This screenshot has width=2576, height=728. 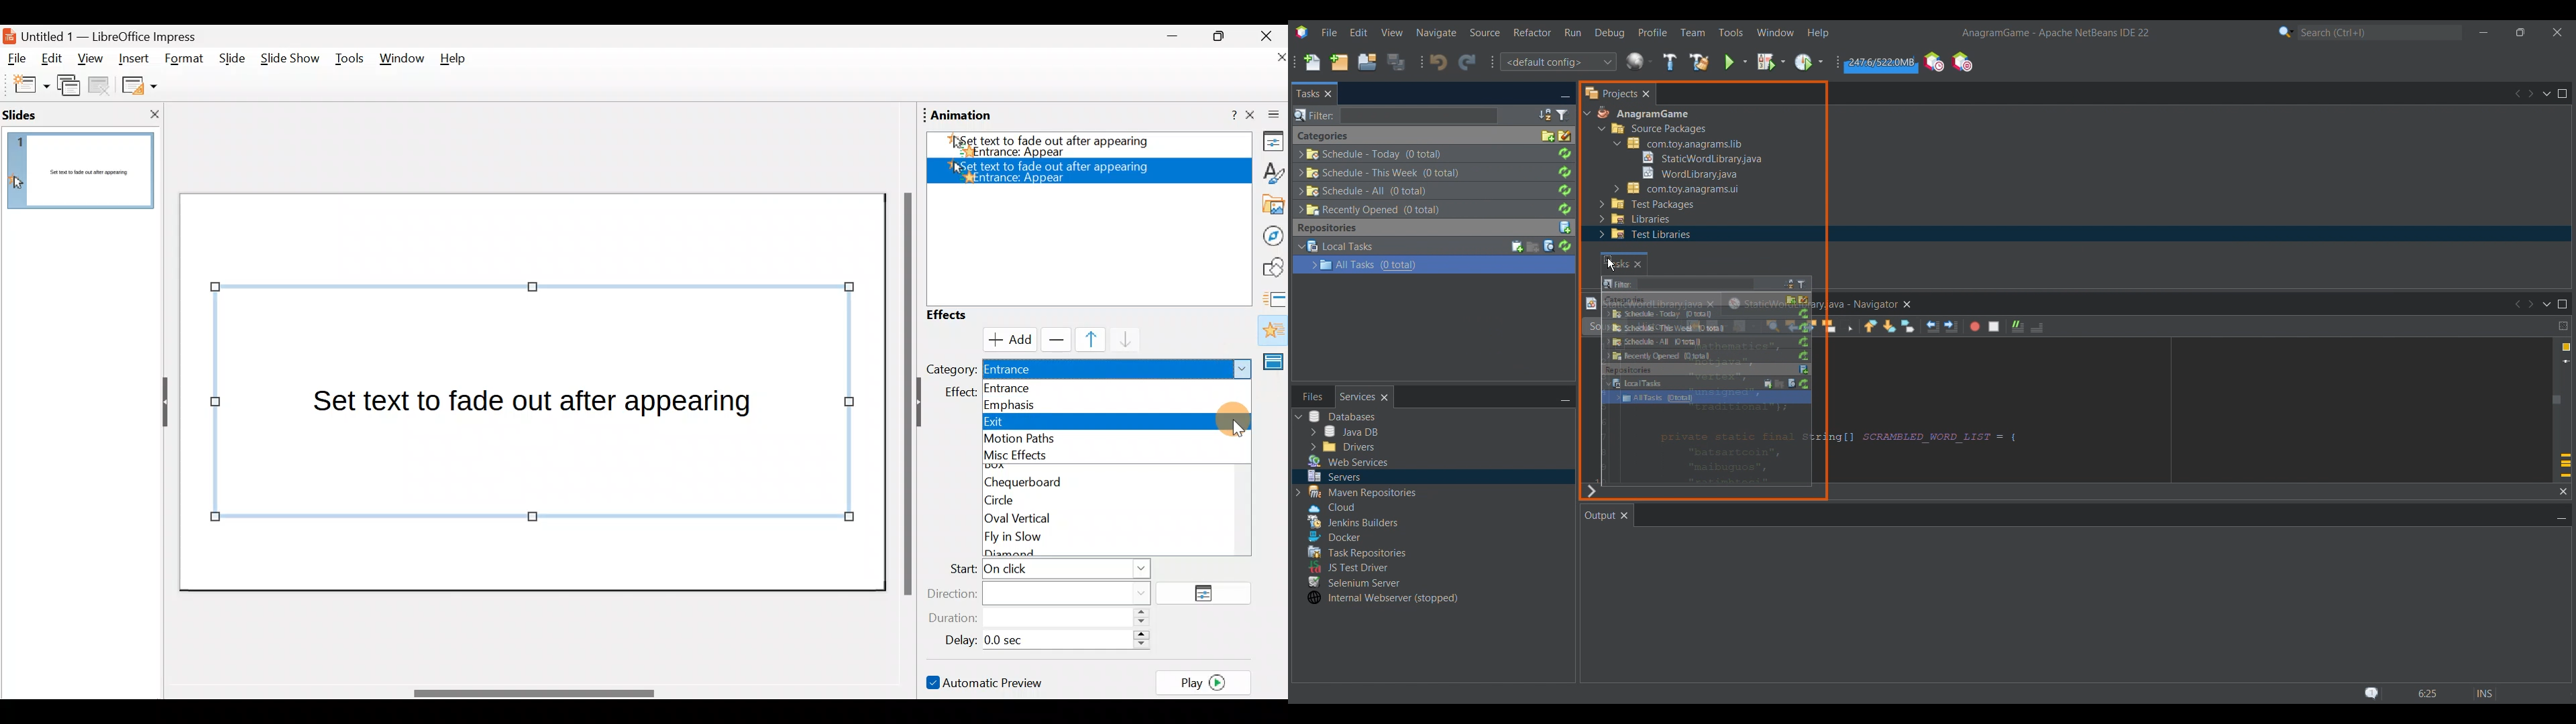 I want to click on Insert, so click(x=133, y=56).